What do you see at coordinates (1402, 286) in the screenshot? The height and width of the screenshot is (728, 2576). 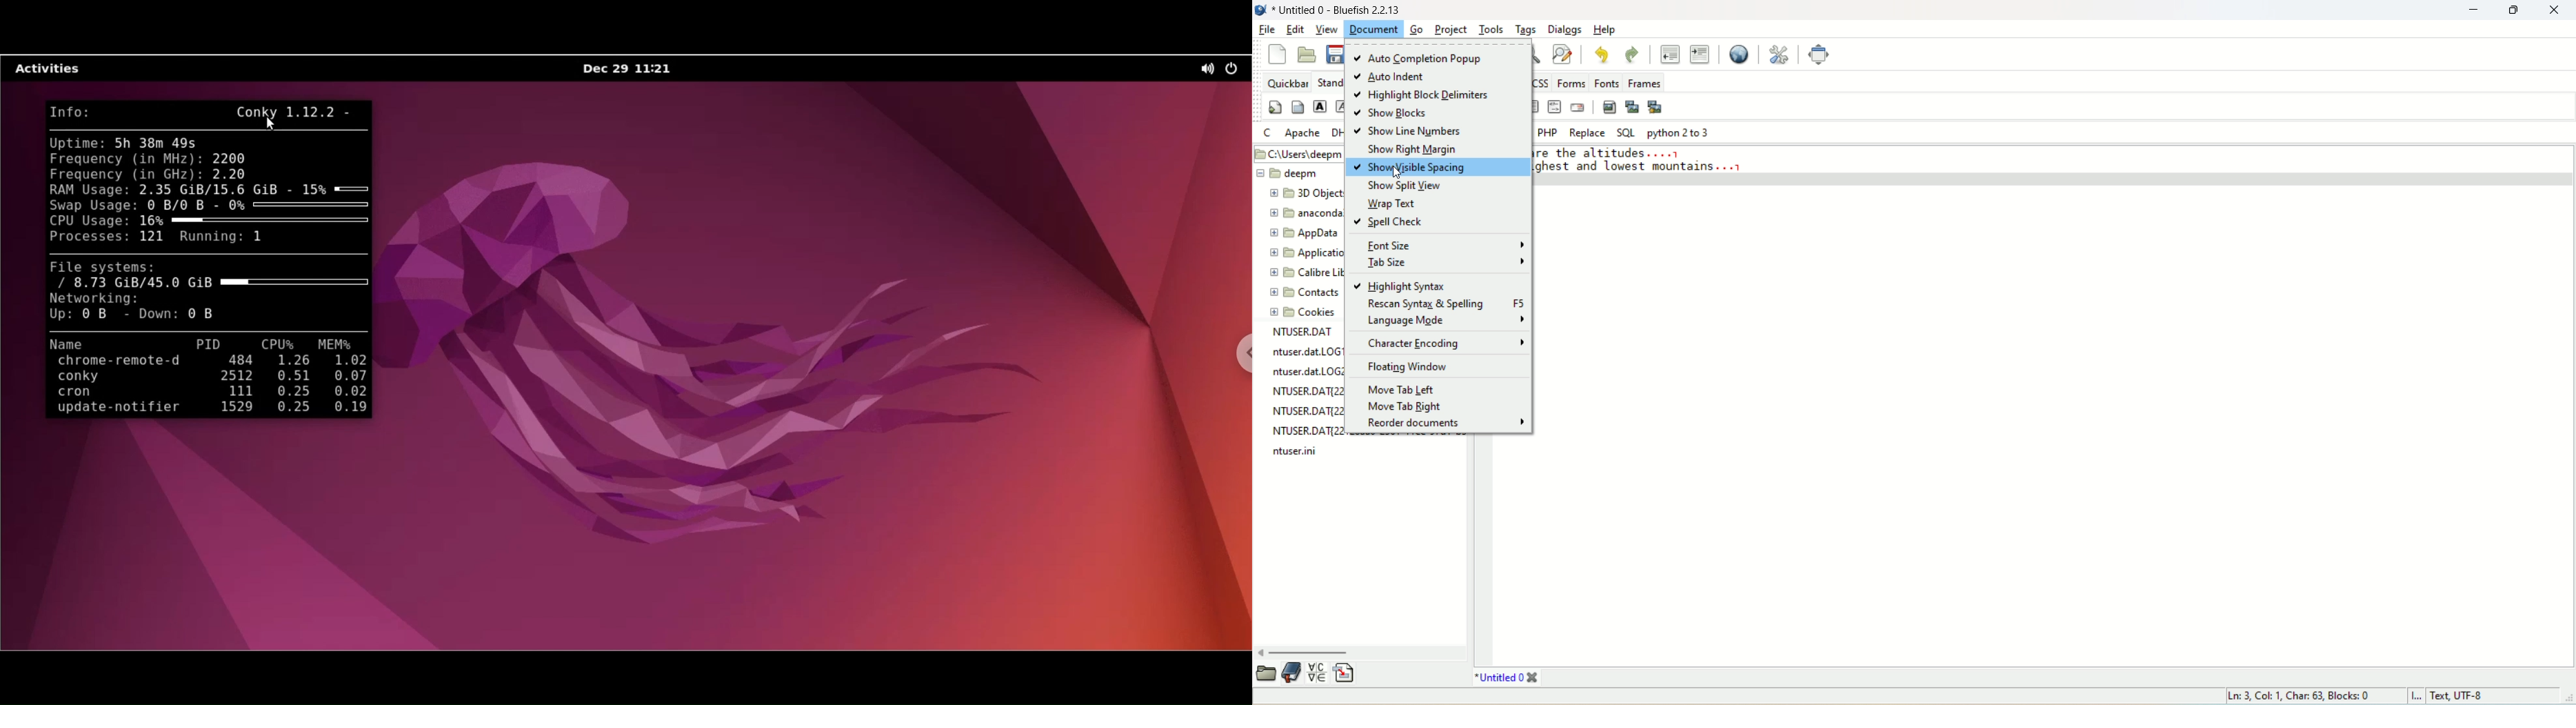 I see `highlight syntax` at bounding box center [1402, 286].